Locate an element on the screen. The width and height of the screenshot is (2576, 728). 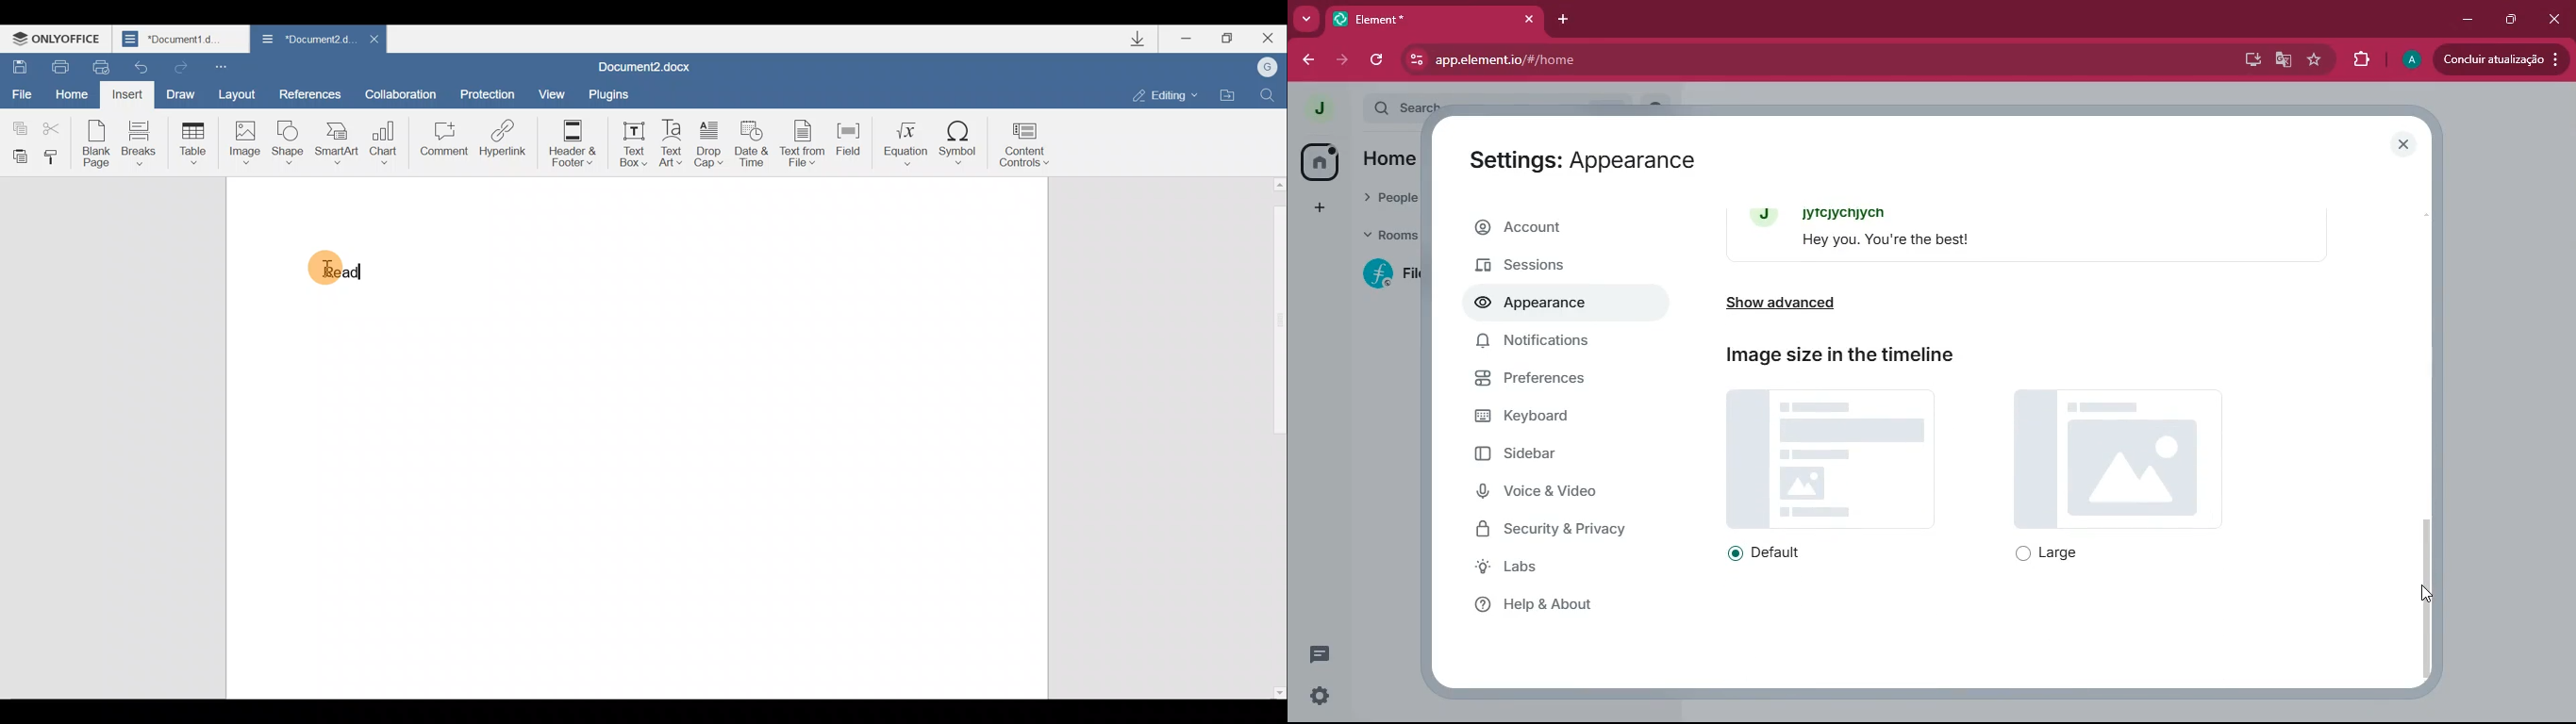
desktop is located at coordinates (2249, 58).